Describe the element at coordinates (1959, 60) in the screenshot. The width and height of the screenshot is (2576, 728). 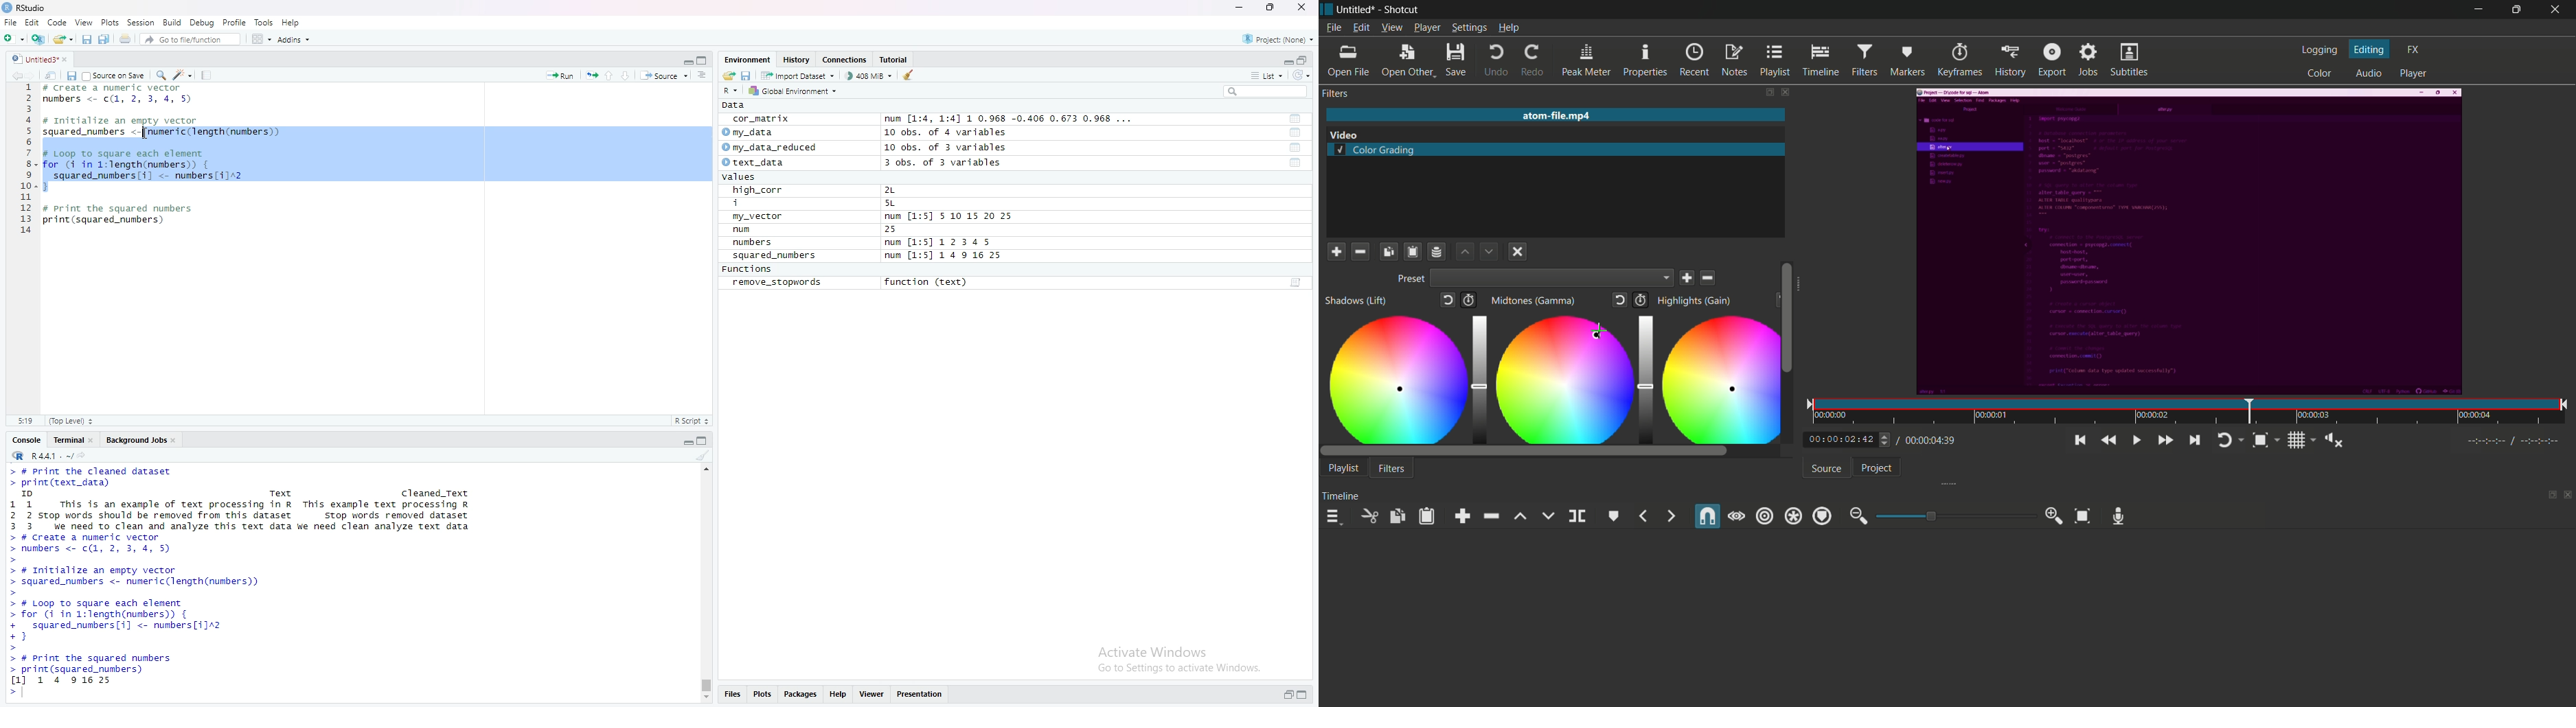
I see `keyframes` at that location.